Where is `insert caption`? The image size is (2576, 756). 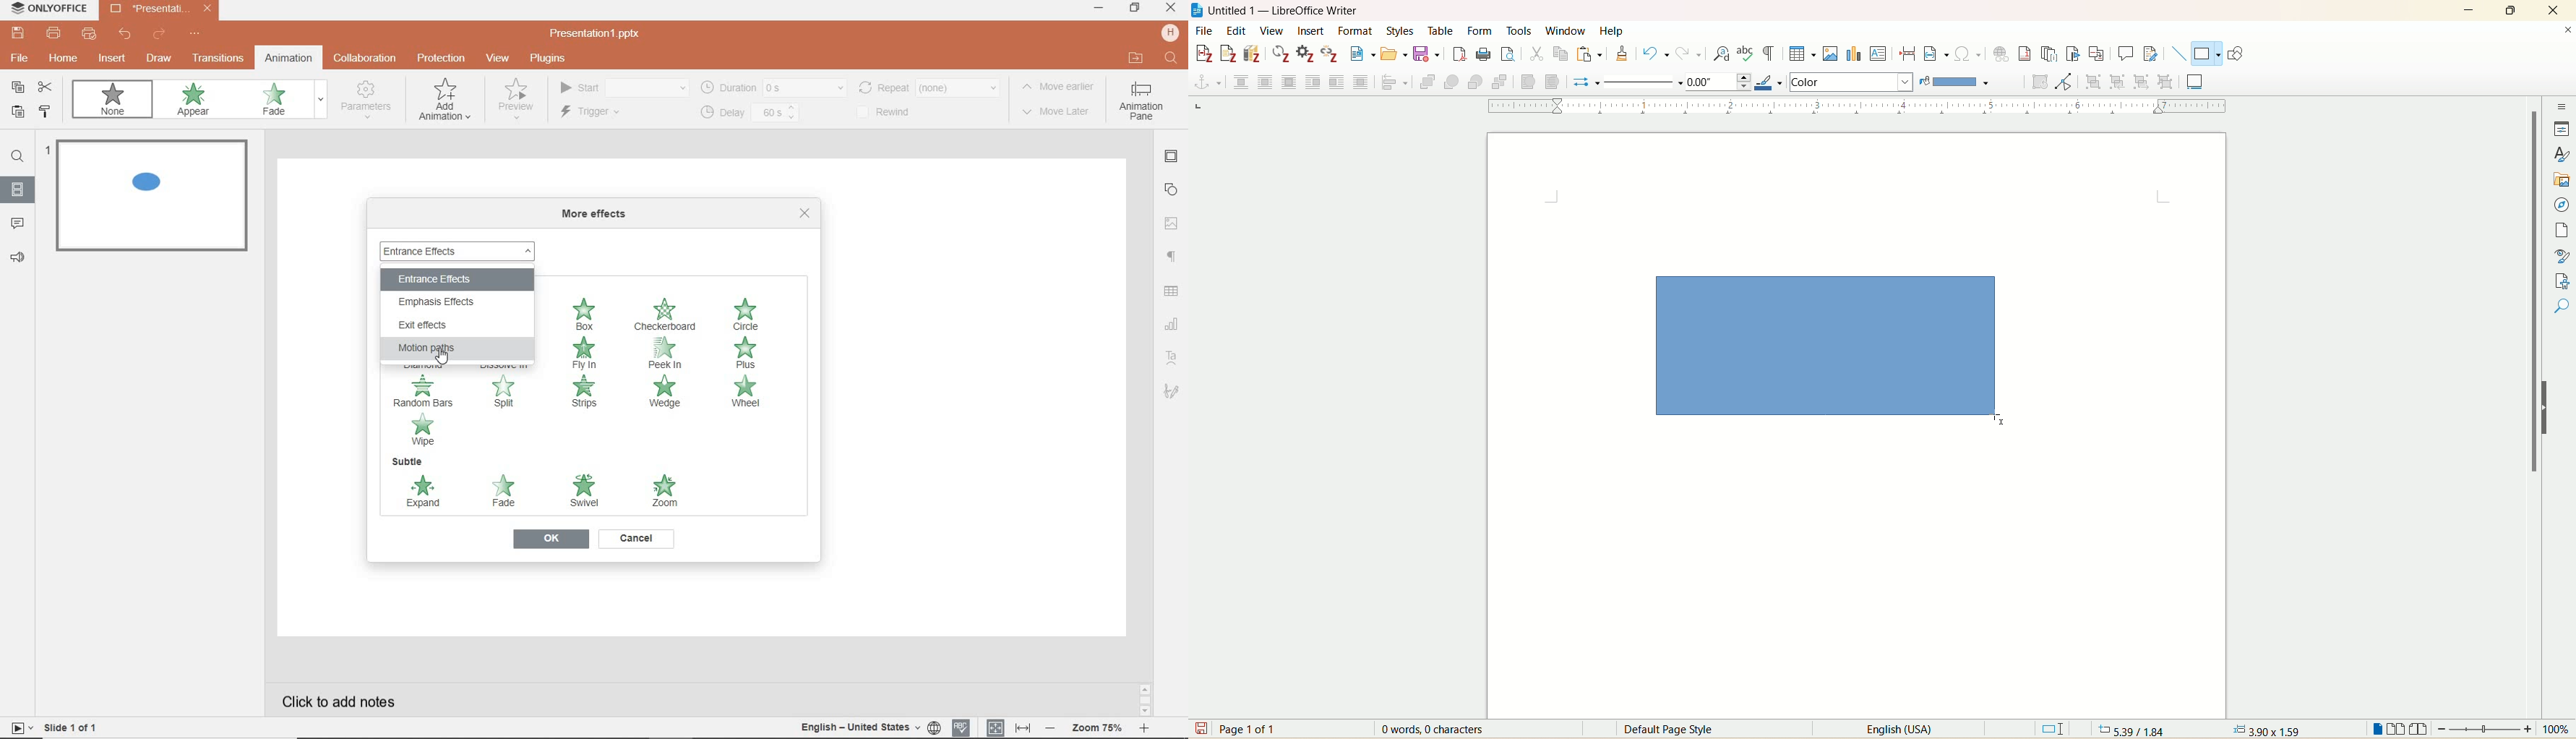
insert caption is located at coordinates (2195, 80).